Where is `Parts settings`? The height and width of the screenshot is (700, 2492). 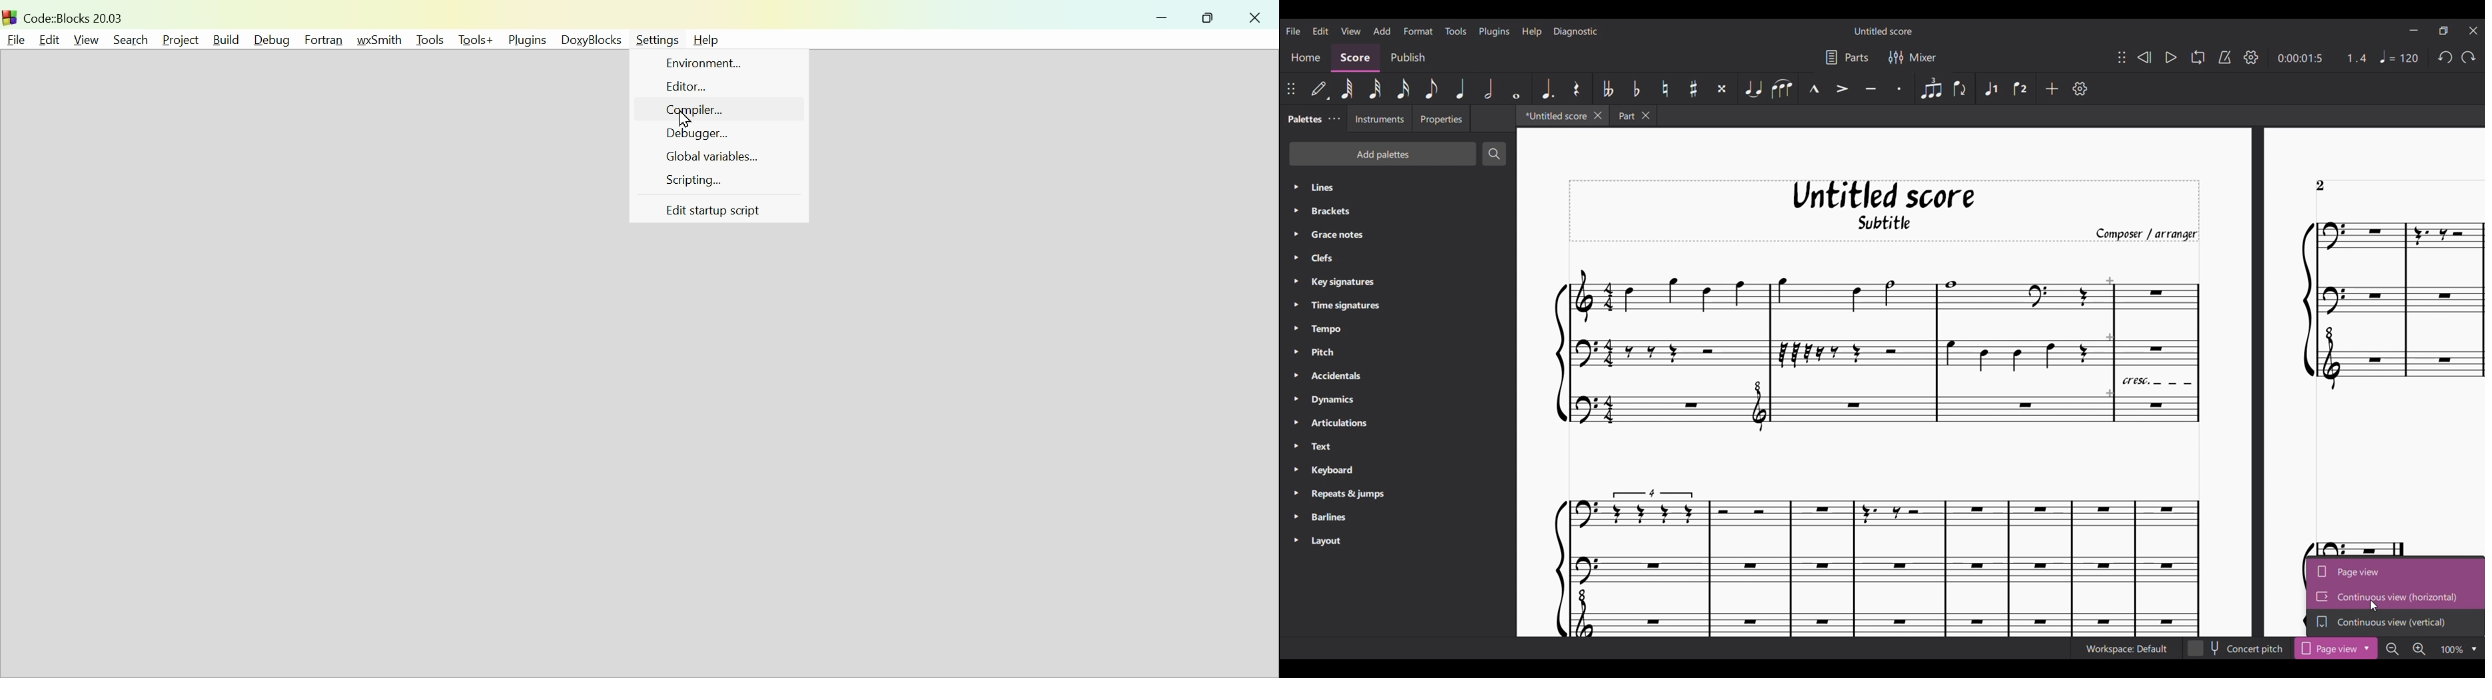 Parts settings is located at coordinates (1848, 57).